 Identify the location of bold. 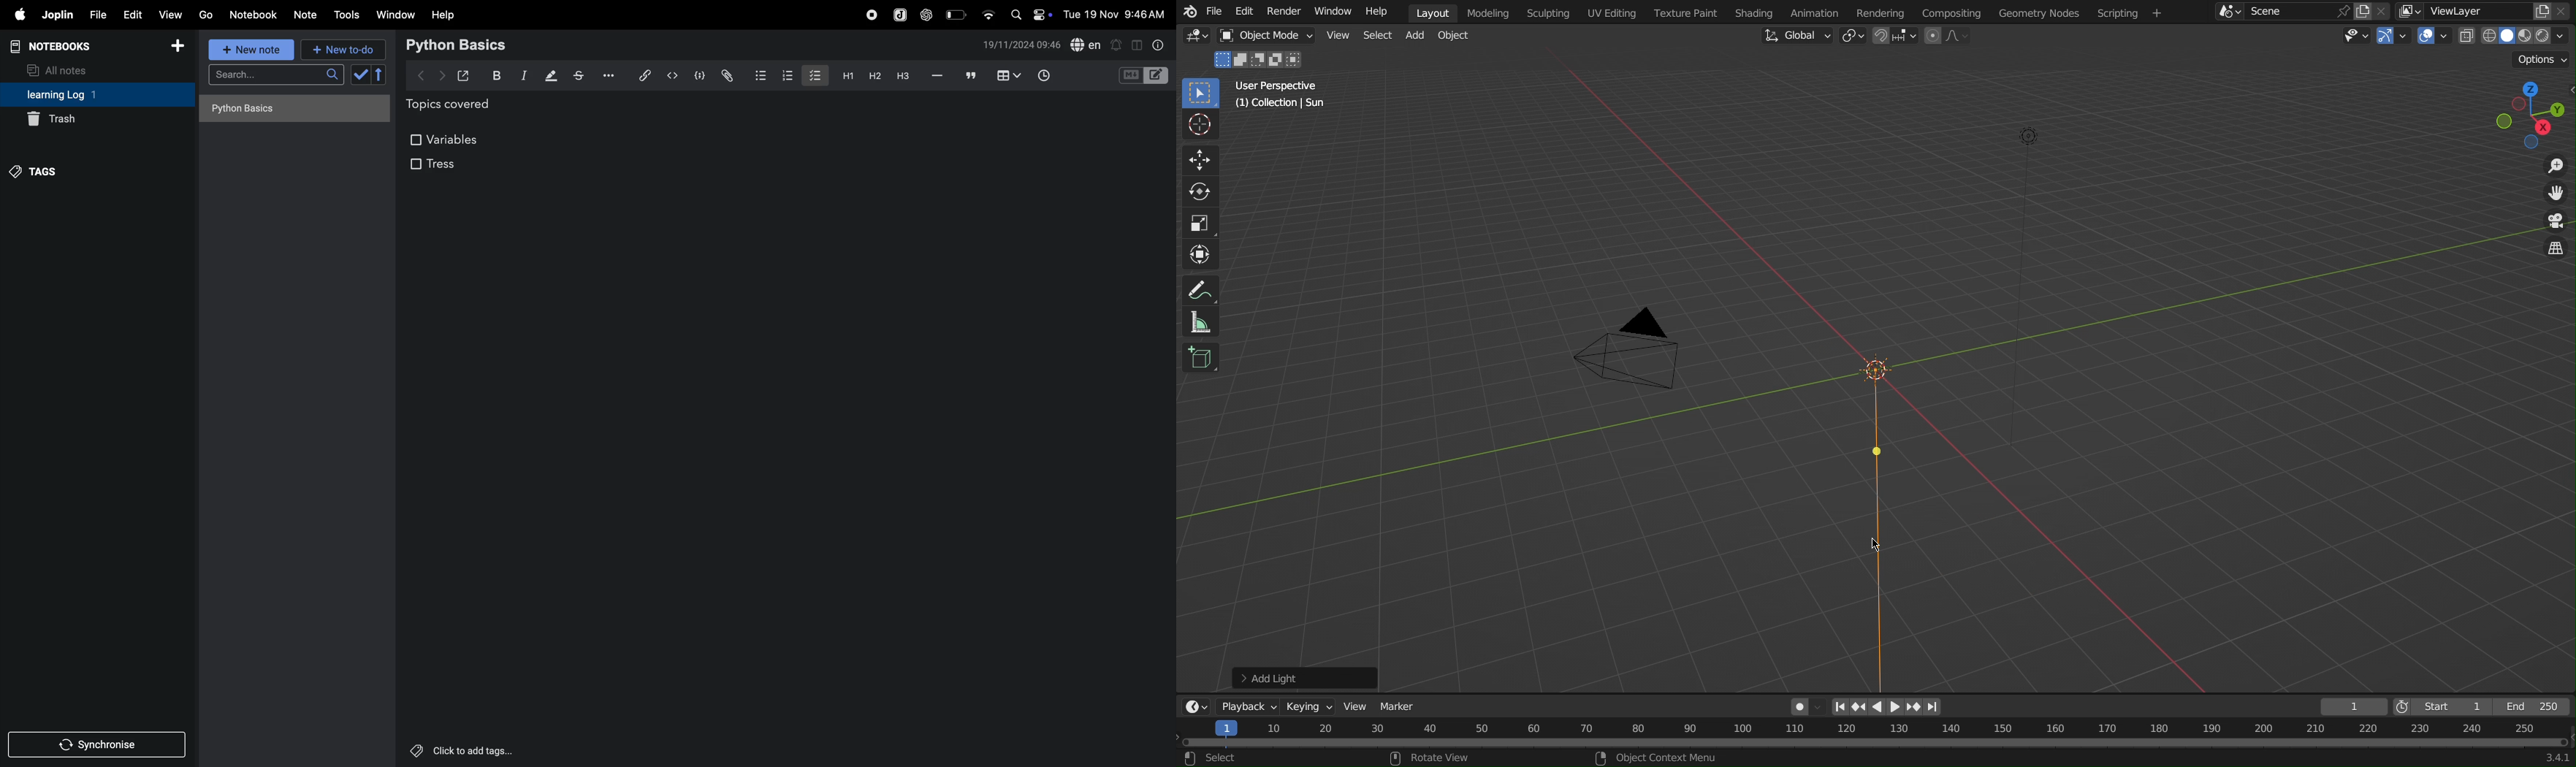
(494, 75).